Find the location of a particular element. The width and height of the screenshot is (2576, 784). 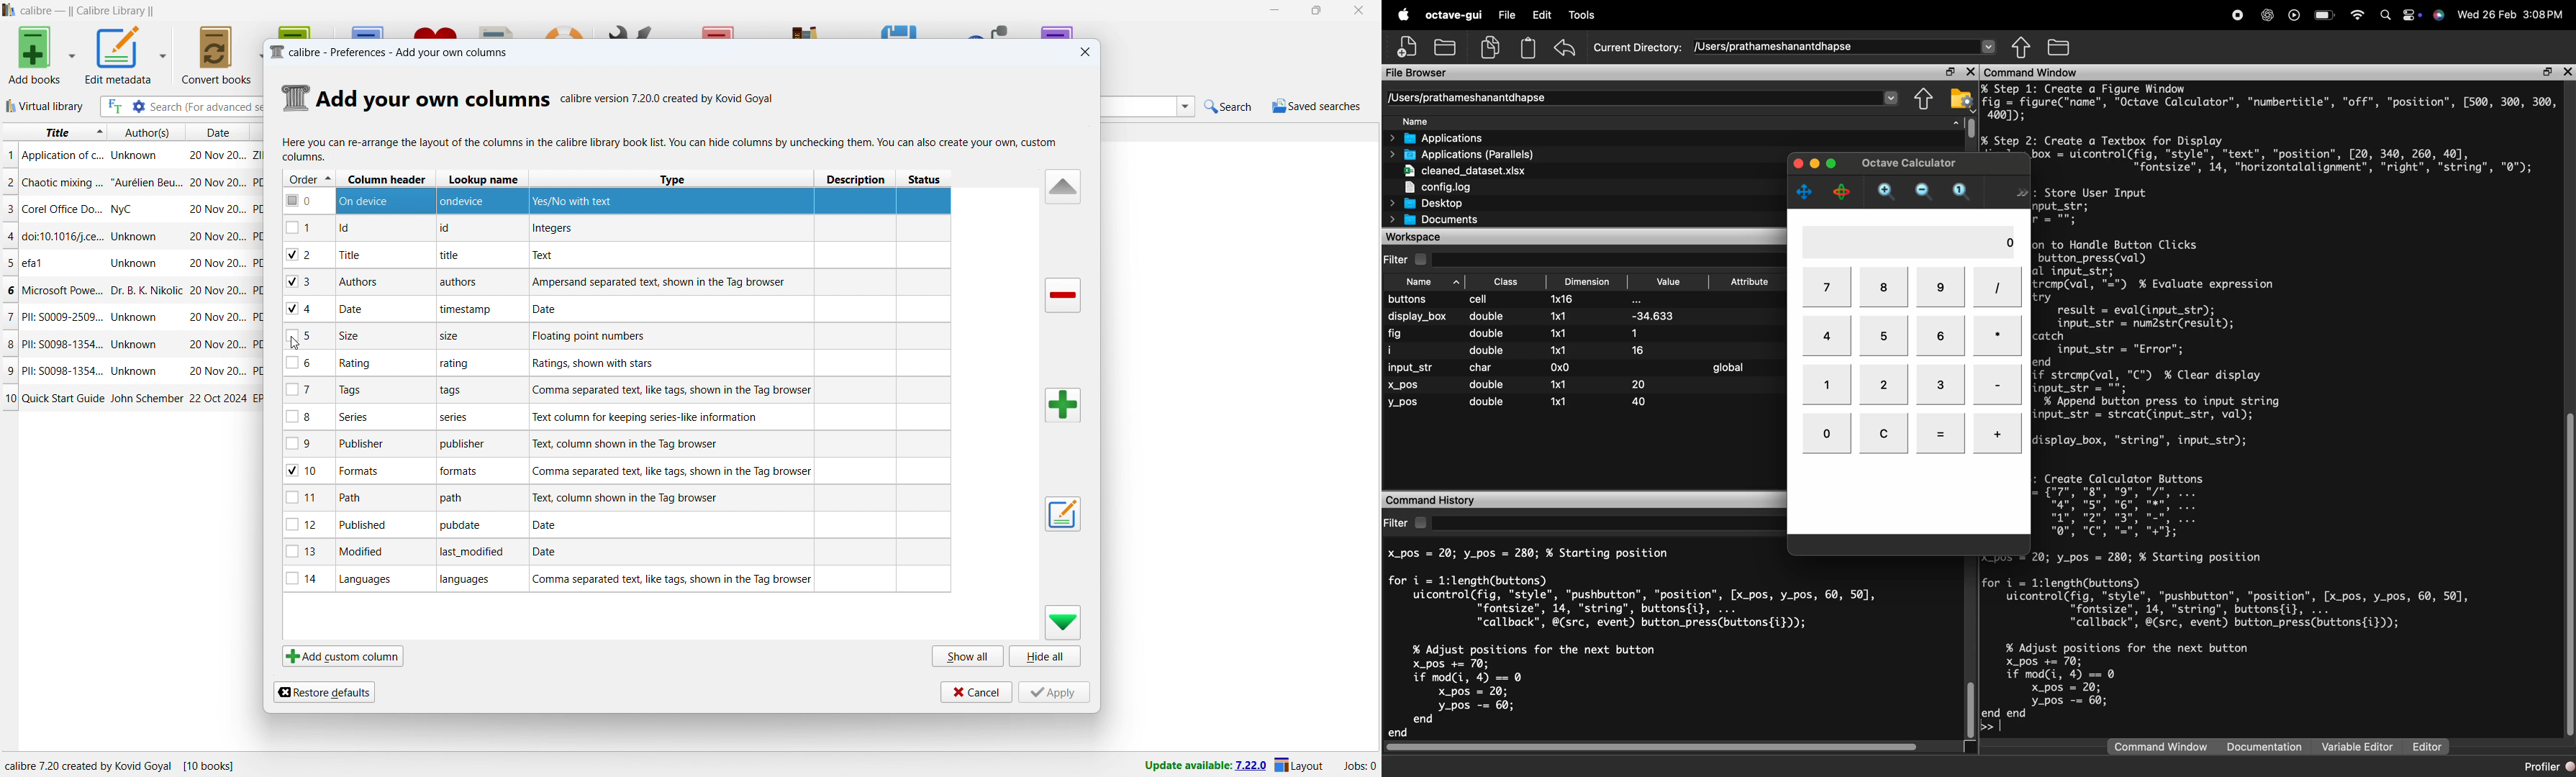

id is located at coordinates (448, 229).